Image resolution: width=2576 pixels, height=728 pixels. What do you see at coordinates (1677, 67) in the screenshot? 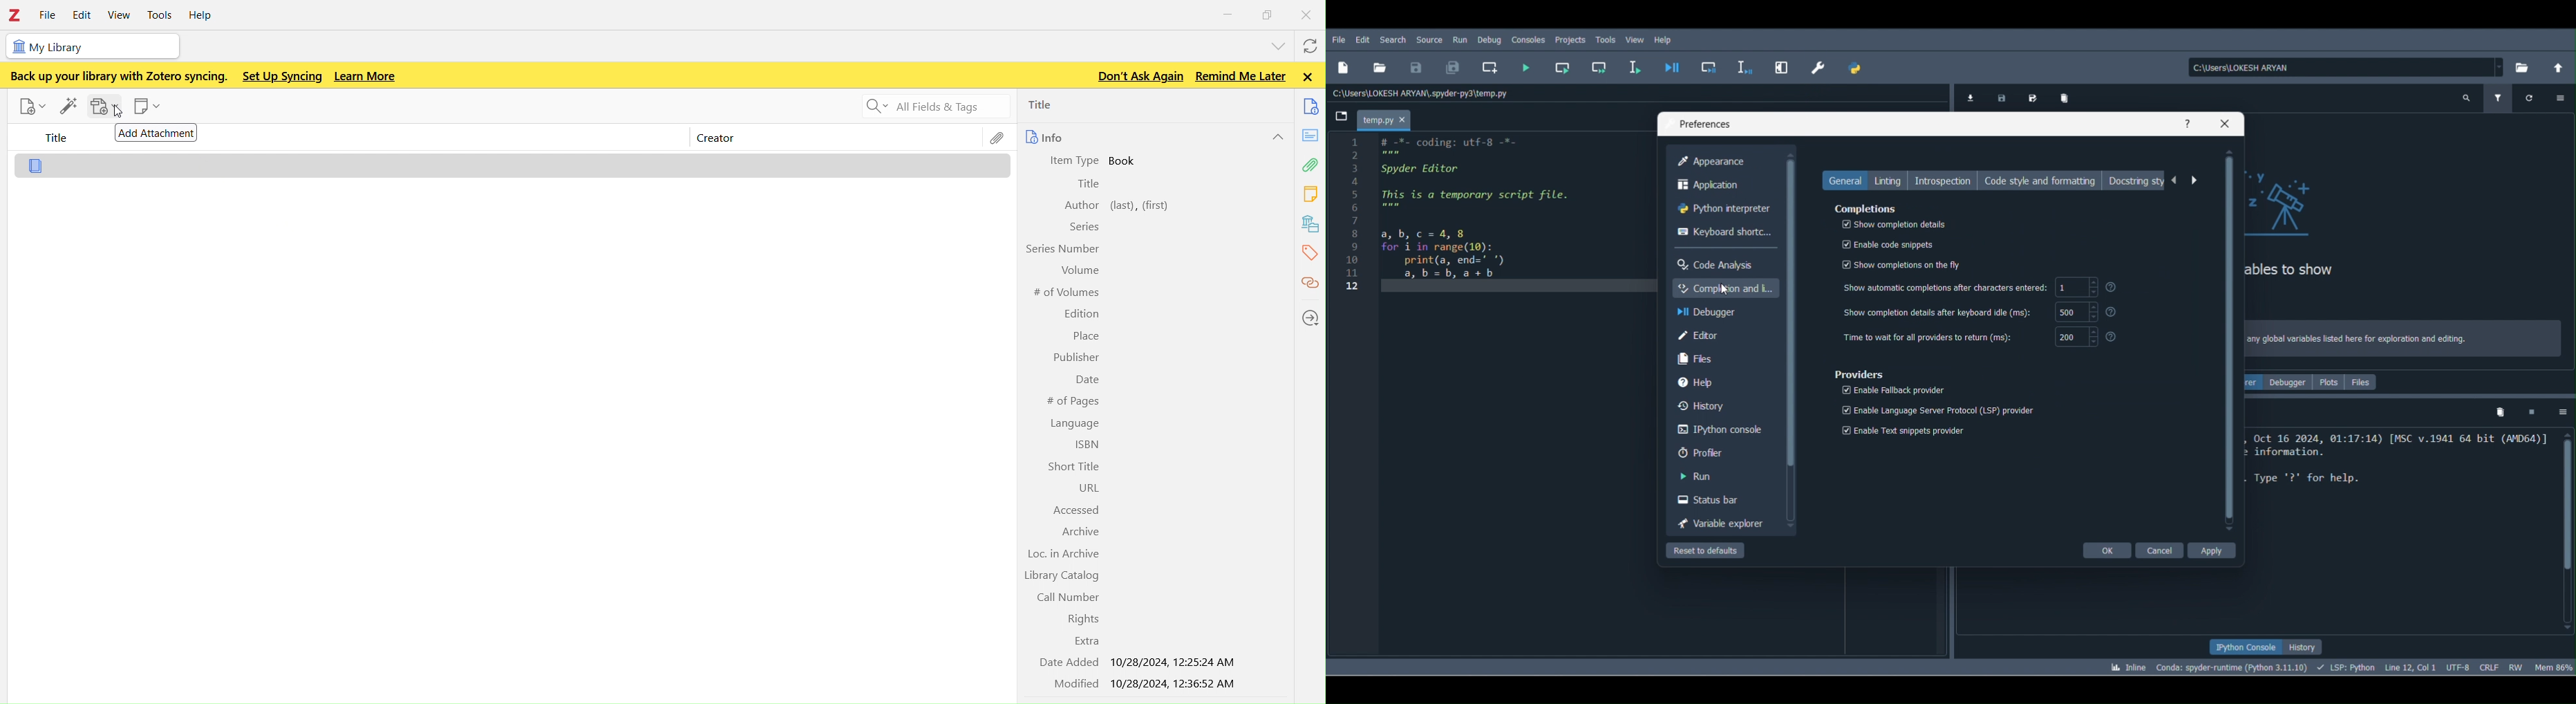
I see `Debug file ( Ctrl + F5)` at bounding box center [1677, 67].